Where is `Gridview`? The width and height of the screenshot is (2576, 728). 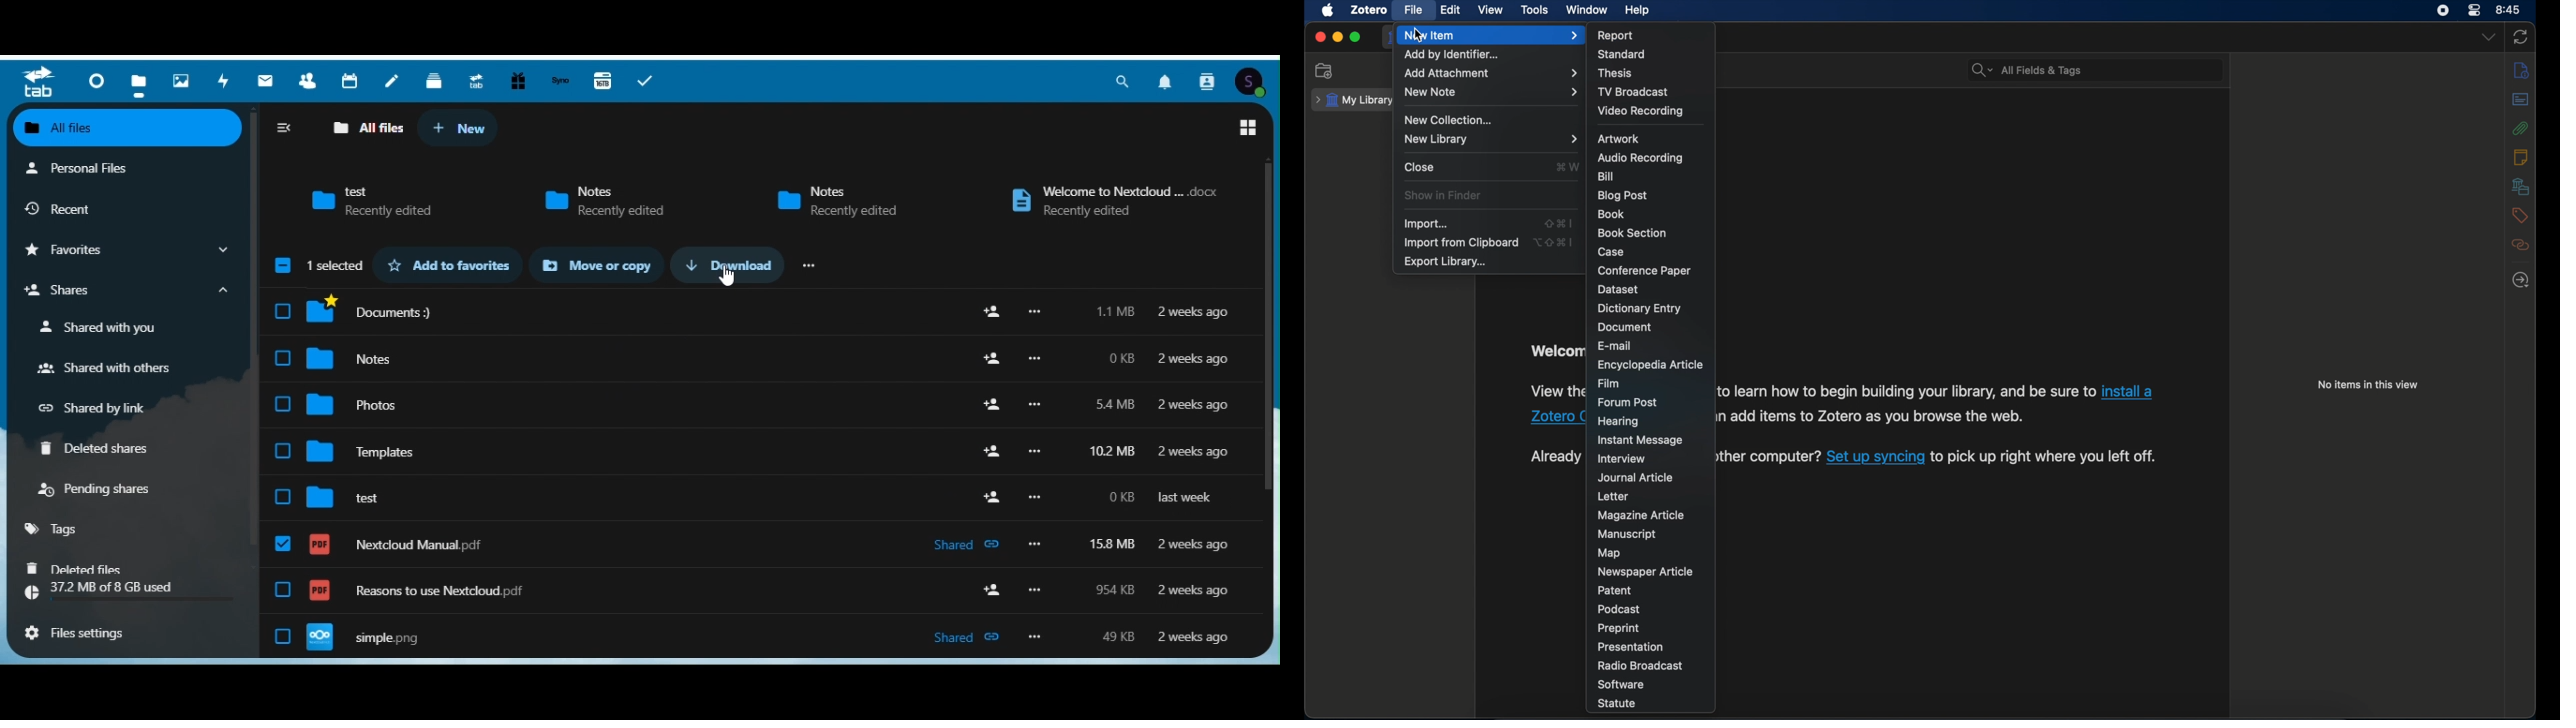 Gridview is located at coordinates (1248, 130).